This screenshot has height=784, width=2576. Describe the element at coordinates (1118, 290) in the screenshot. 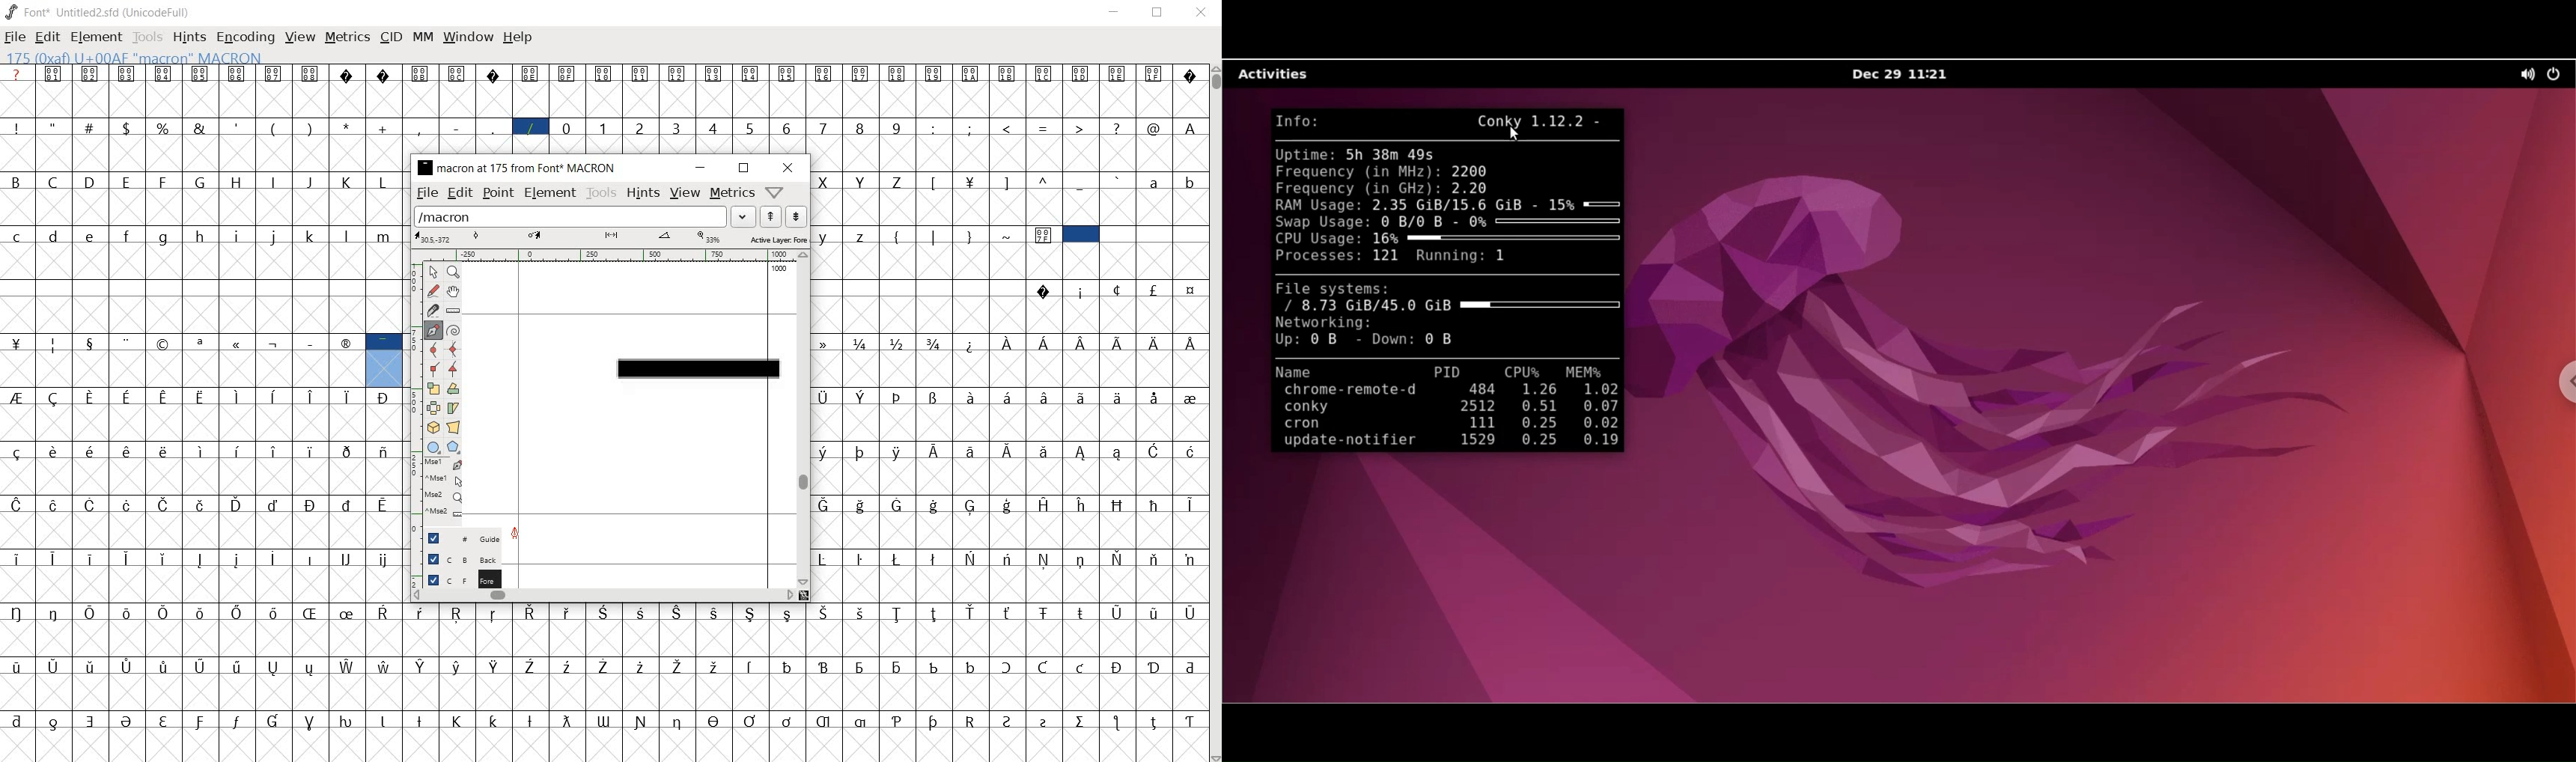

I see `Symbol` at that location.